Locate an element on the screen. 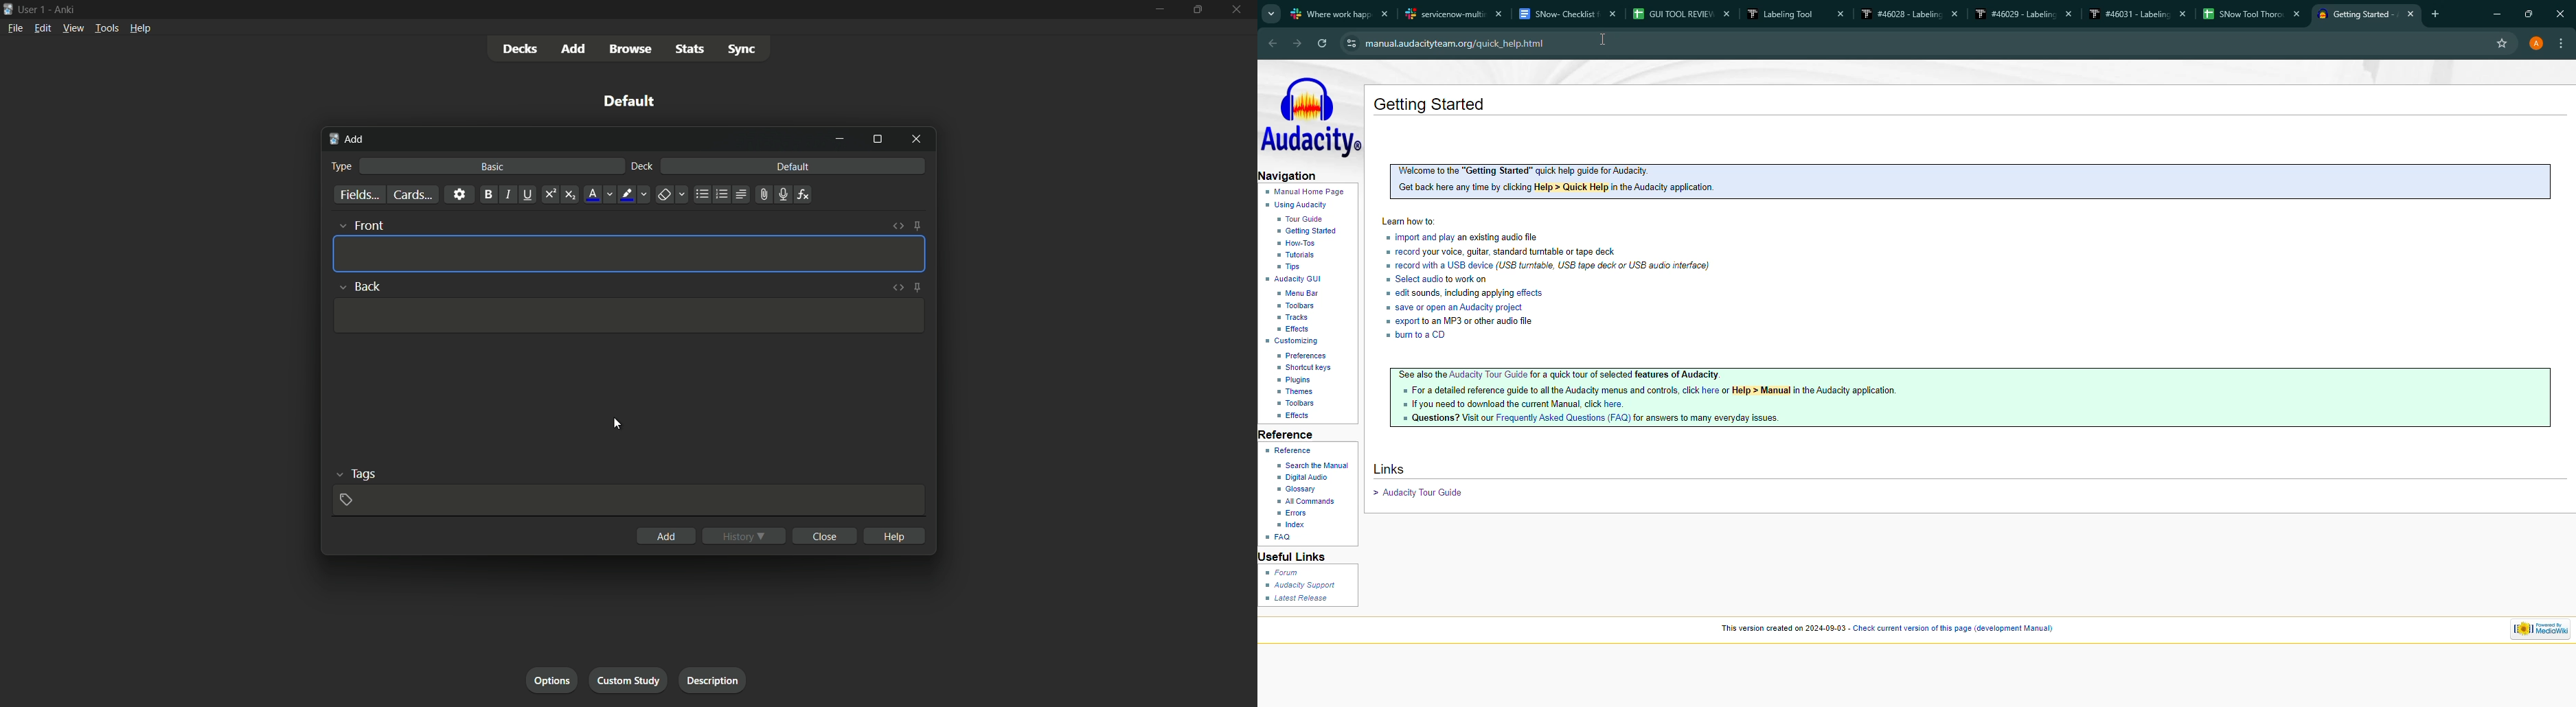 Image resolution: width=2576 pixels, height=728 pixels. history is located at coordinates (745, 535).